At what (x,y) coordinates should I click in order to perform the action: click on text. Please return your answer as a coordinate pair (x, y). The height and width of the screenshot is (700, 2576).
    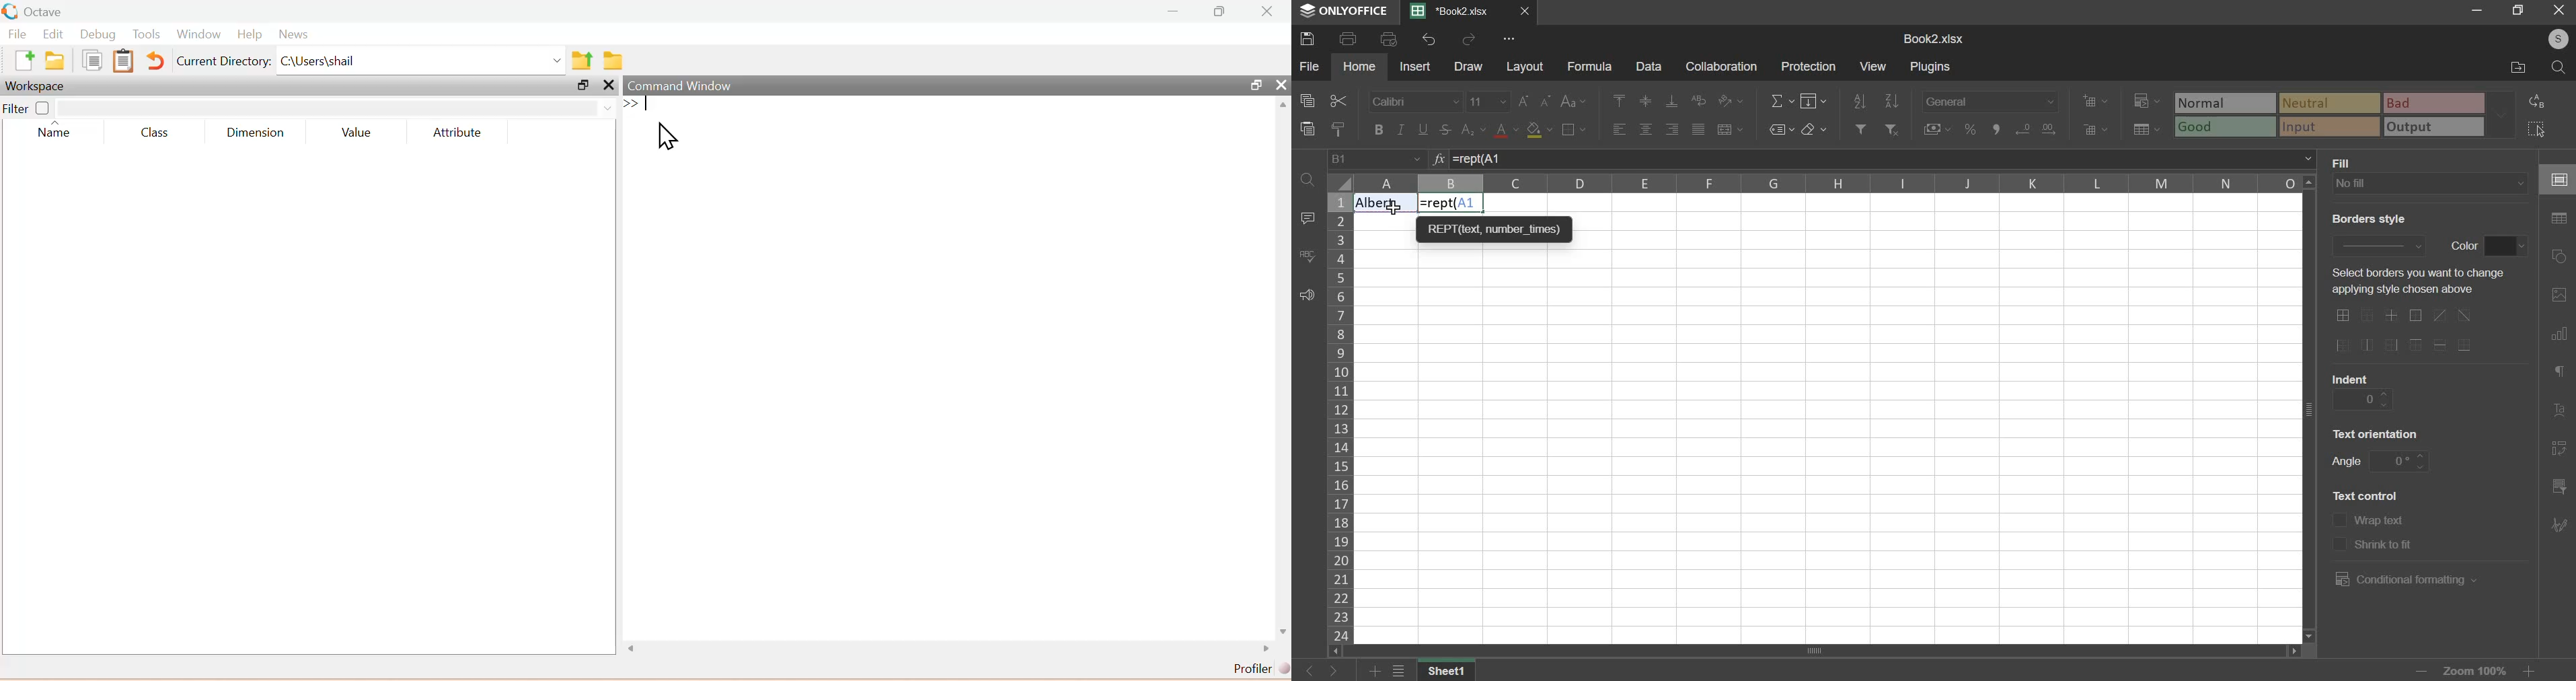
    Looking at the image, I should click on (2384, 542).